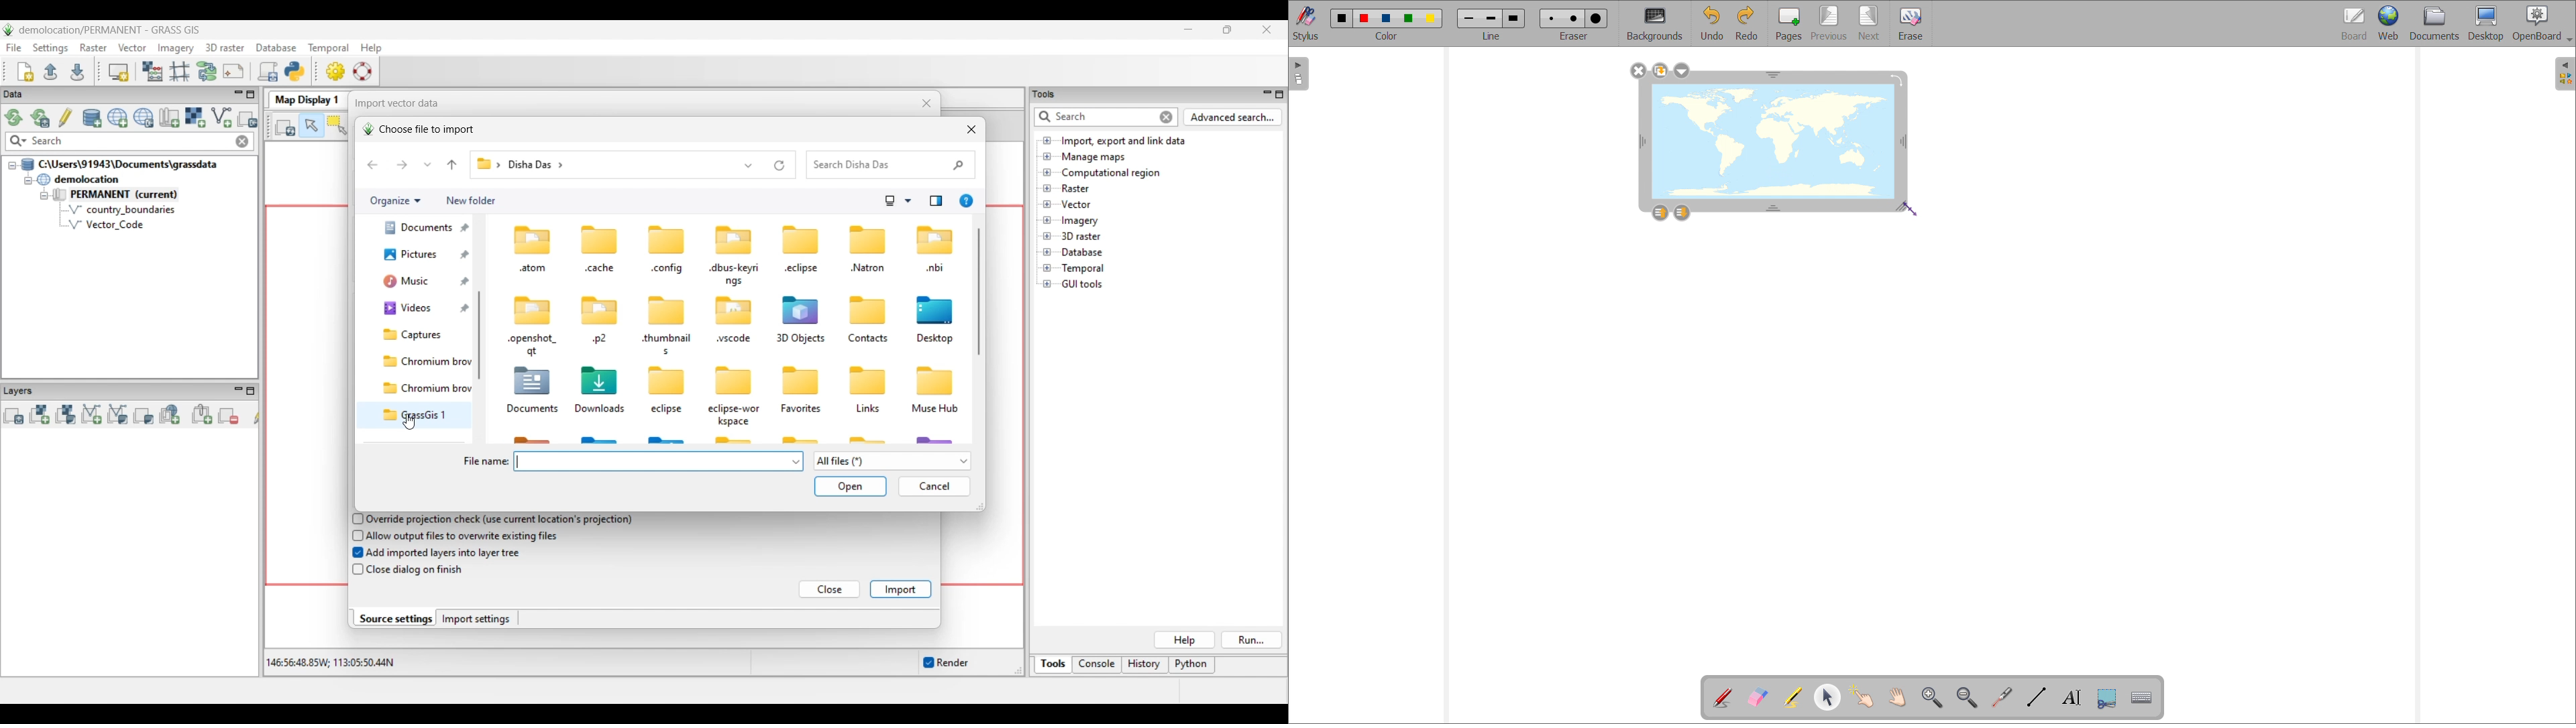  What do you see at coordinates (1901, 205) in the screenshot?
I see `resize` at bounding box center [1901, 205].